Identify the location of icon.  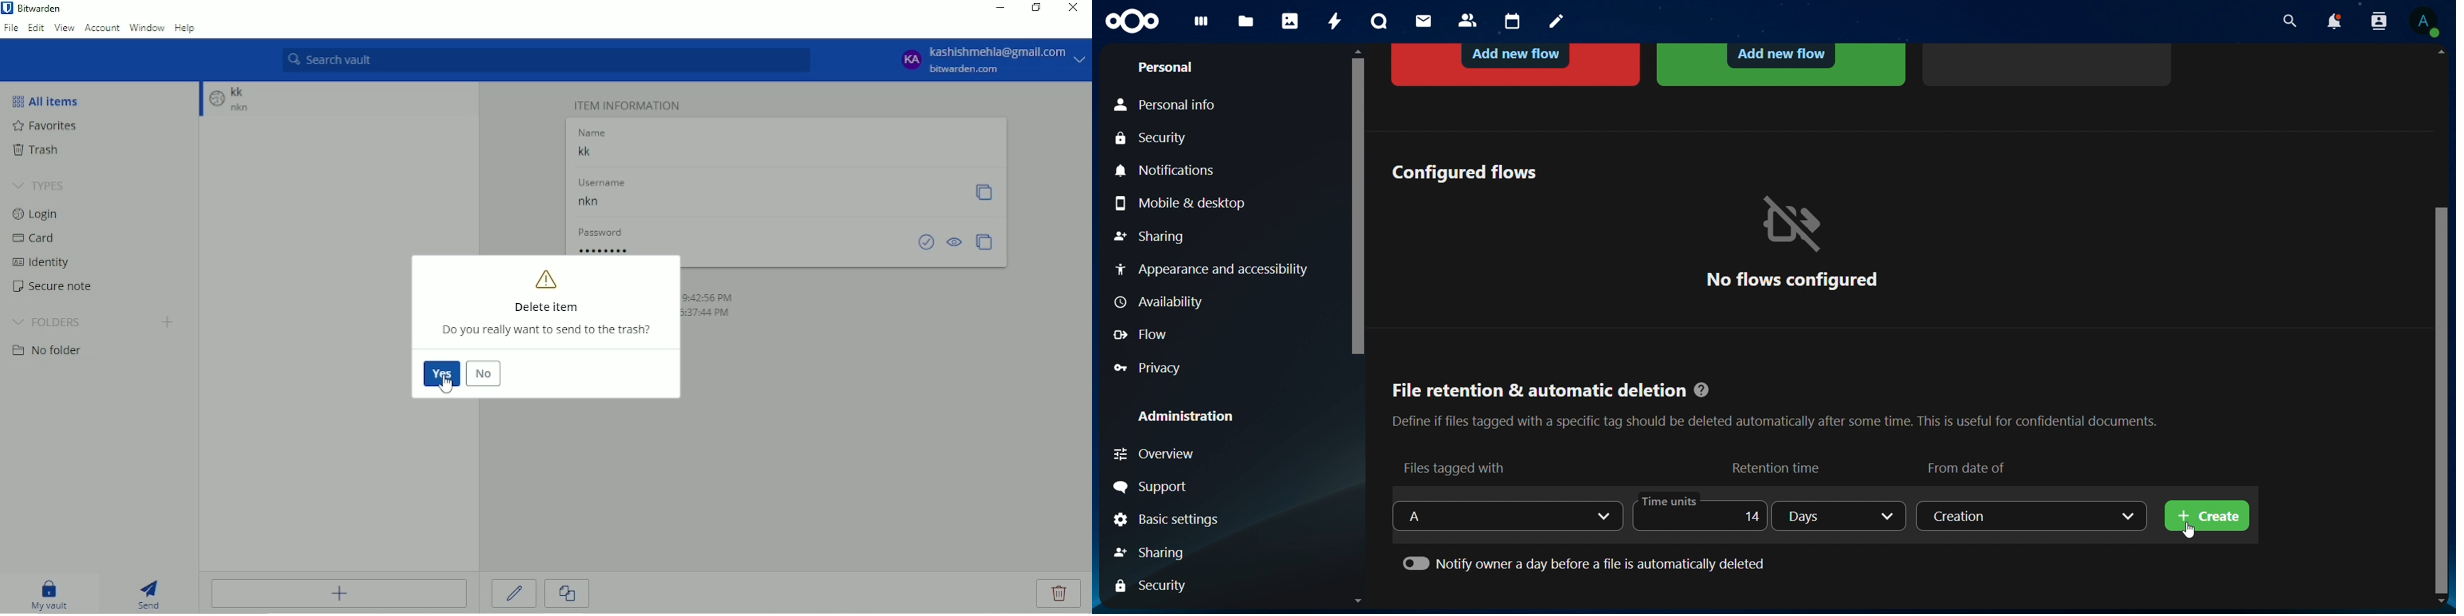
(1134, 22).